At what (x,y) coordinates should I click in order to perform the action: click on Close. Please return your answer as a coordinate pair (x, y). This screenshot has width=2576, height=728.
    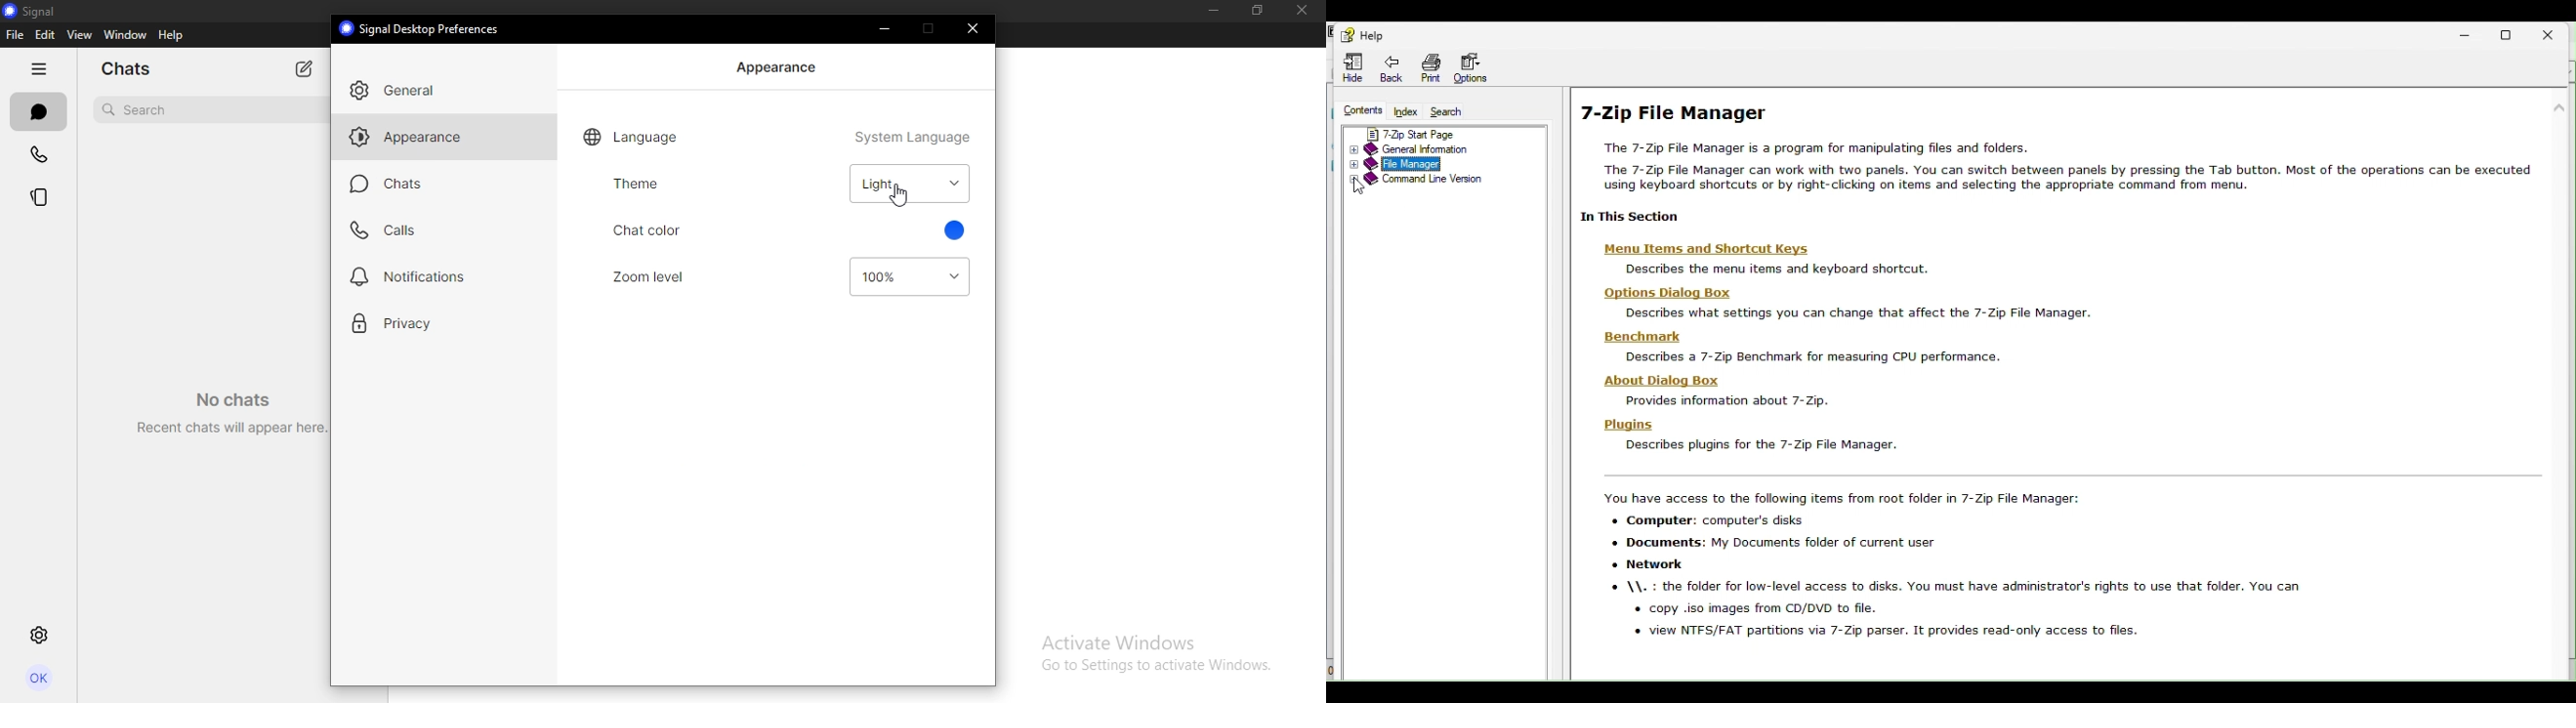
    Looking at the image, I should click on (2555, 30).